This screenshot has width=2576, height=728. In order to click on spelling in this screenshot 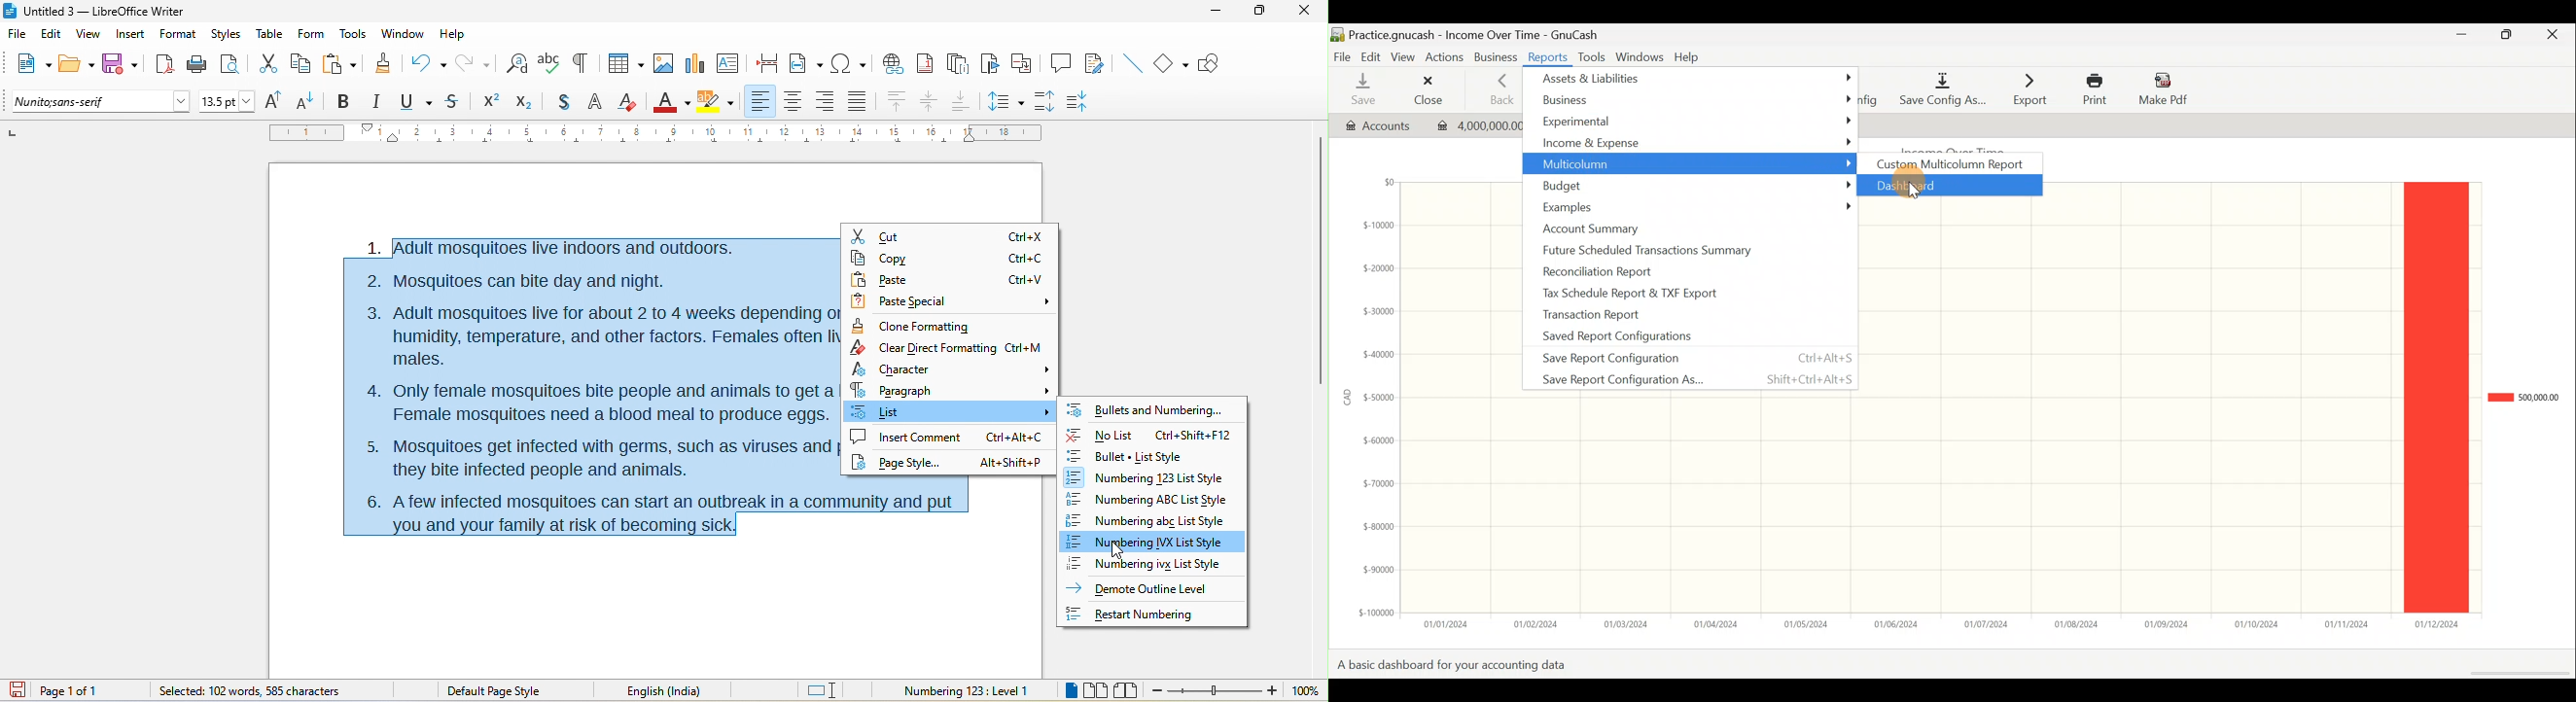, I will do `click(549, 65)`.